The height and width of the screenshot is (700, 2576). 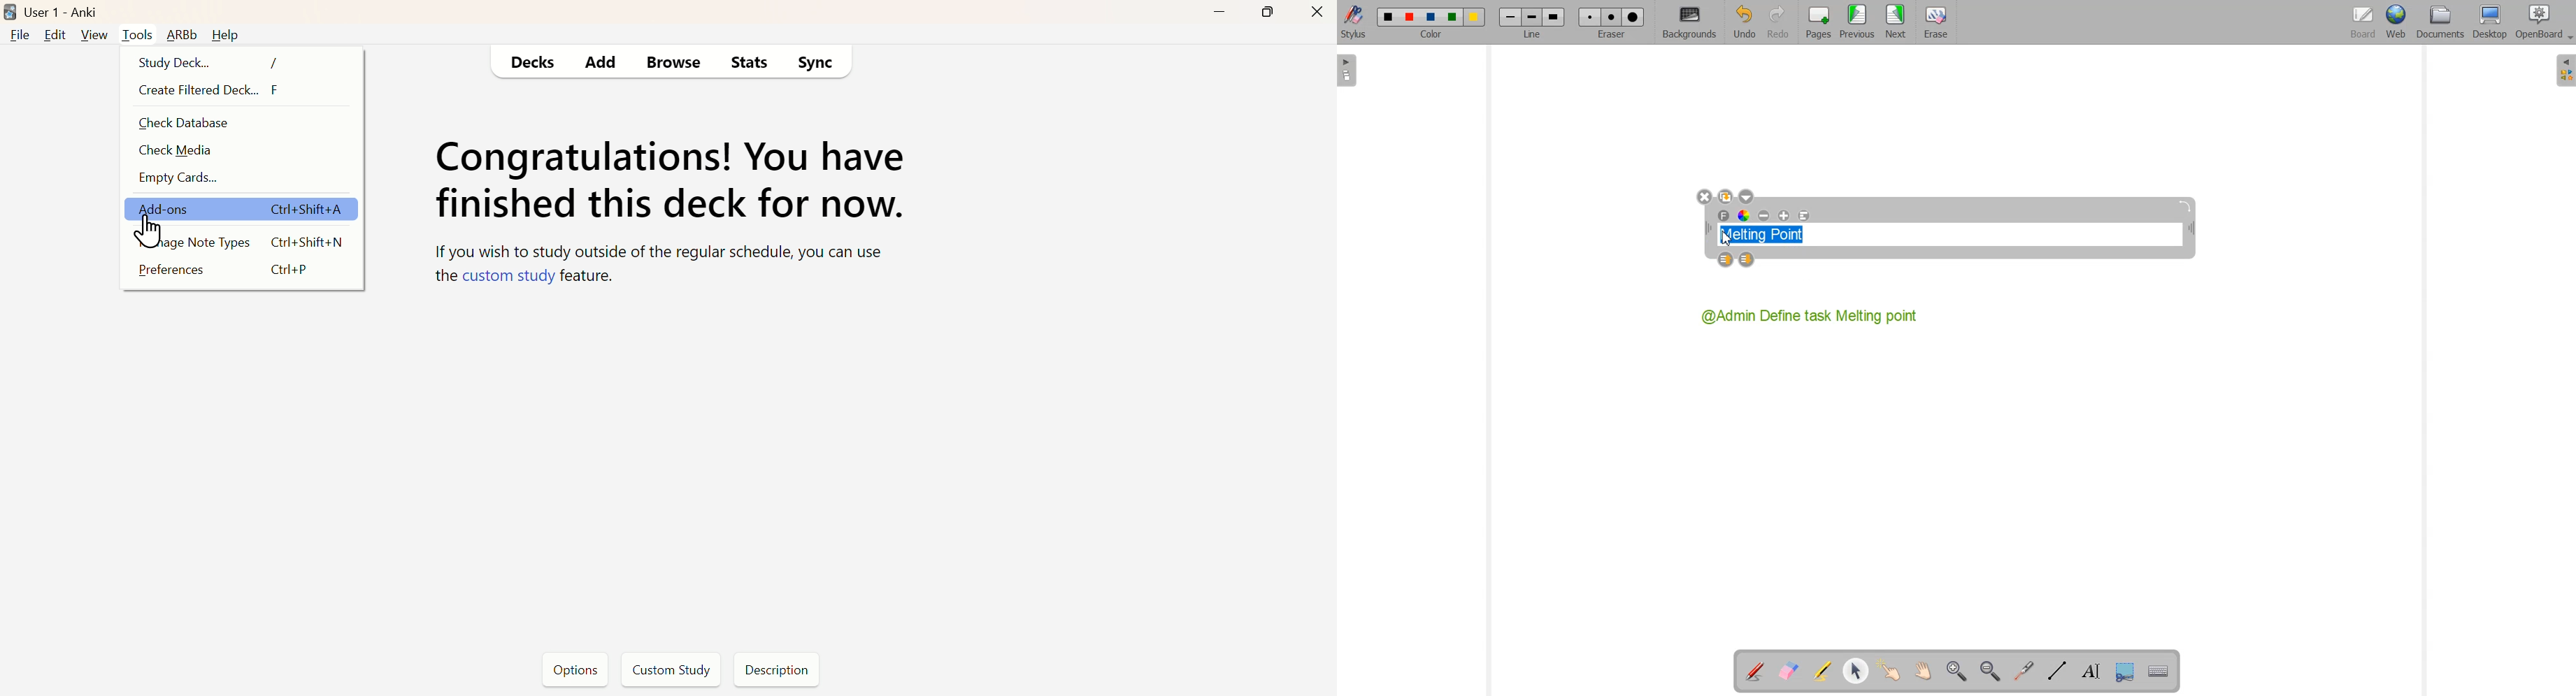 I want to click on cursor, so click(x=152, y=233).